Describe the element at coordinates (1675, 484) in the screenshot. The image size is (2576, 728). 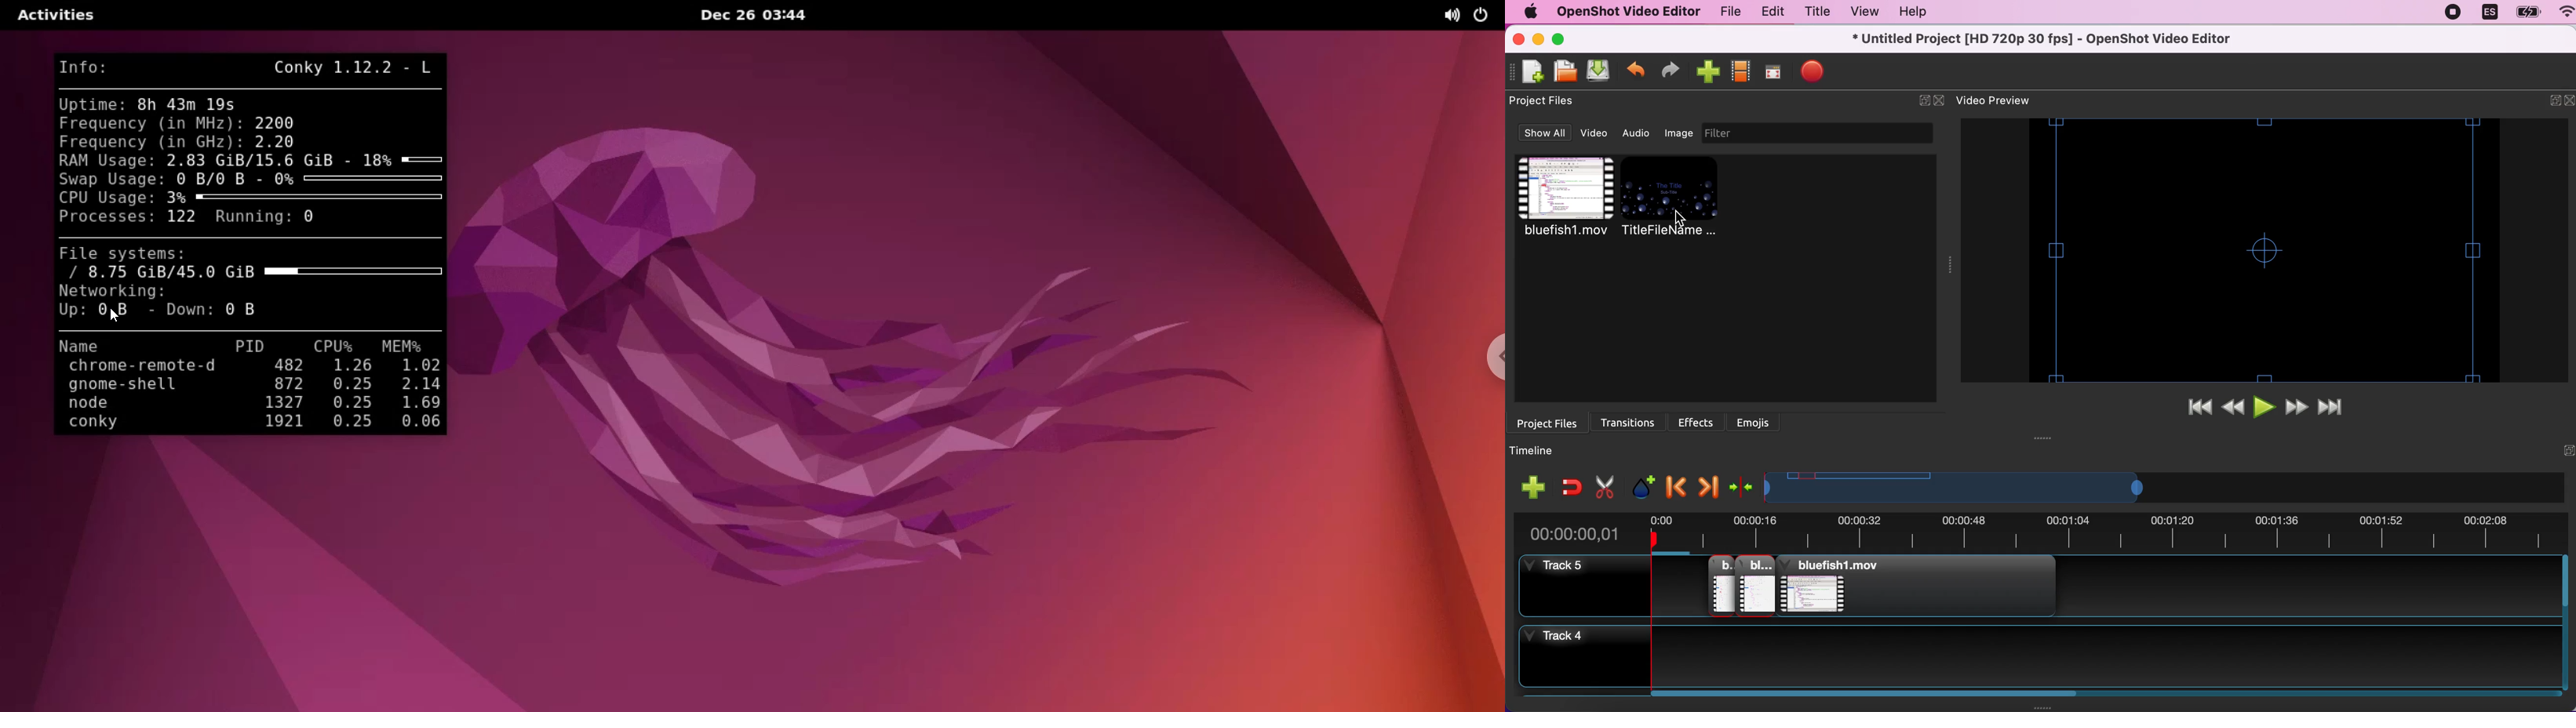
I see `previous marker` at that location.